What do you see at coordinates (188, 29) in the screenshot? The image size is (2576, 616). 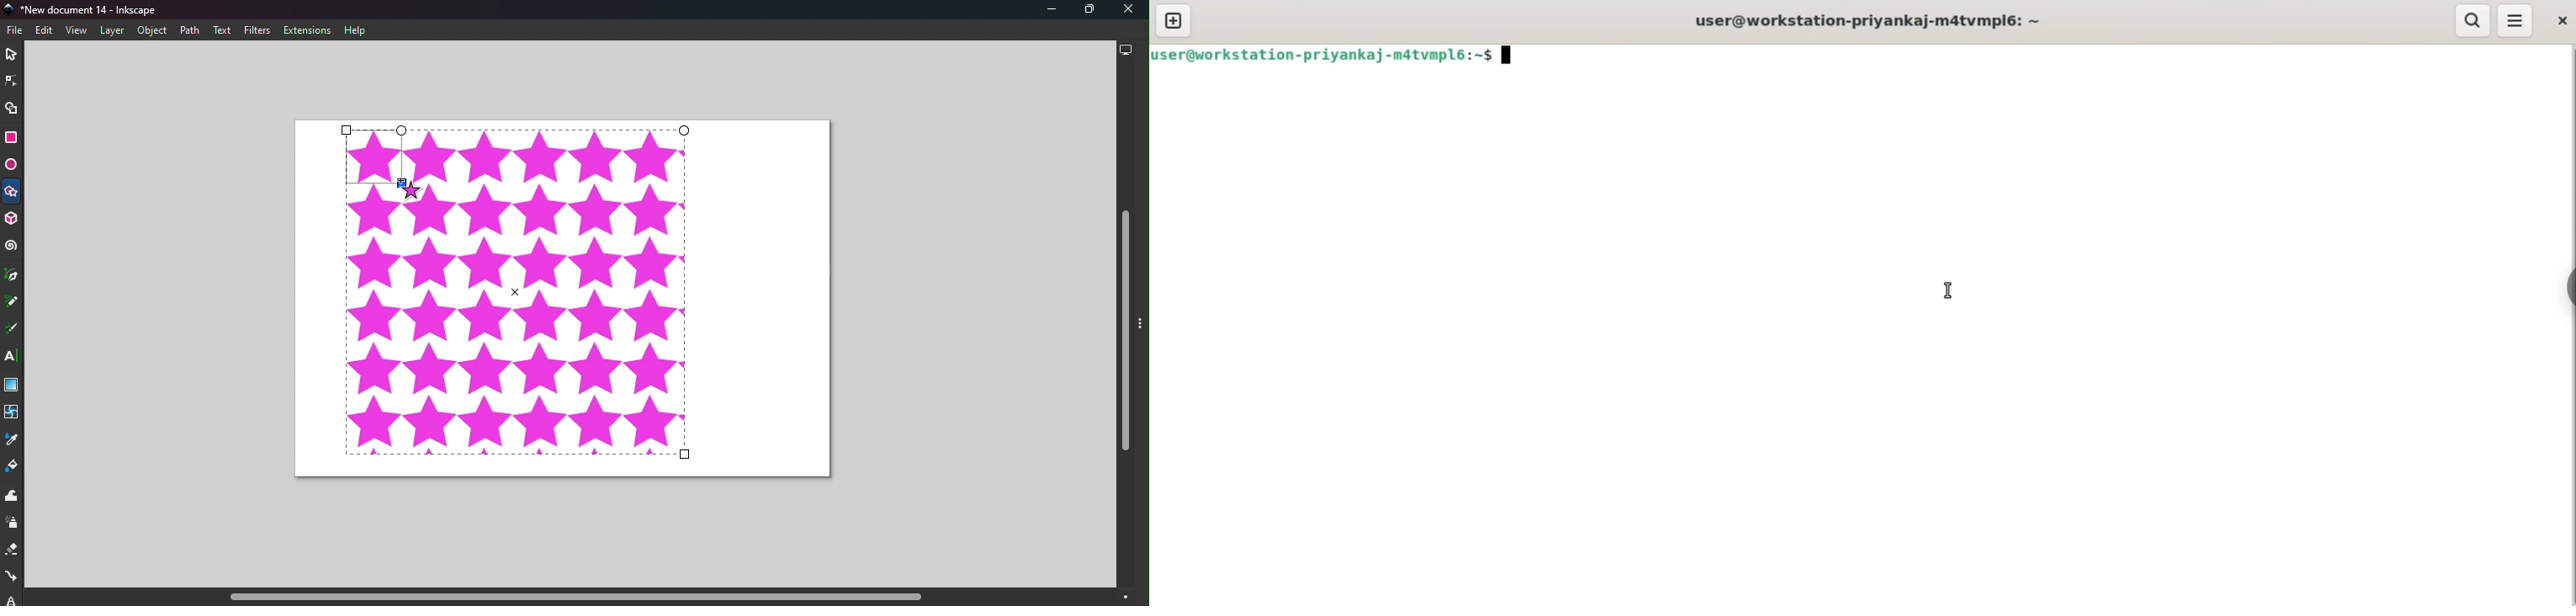 I see `Path` at bounding box center [188, 29].